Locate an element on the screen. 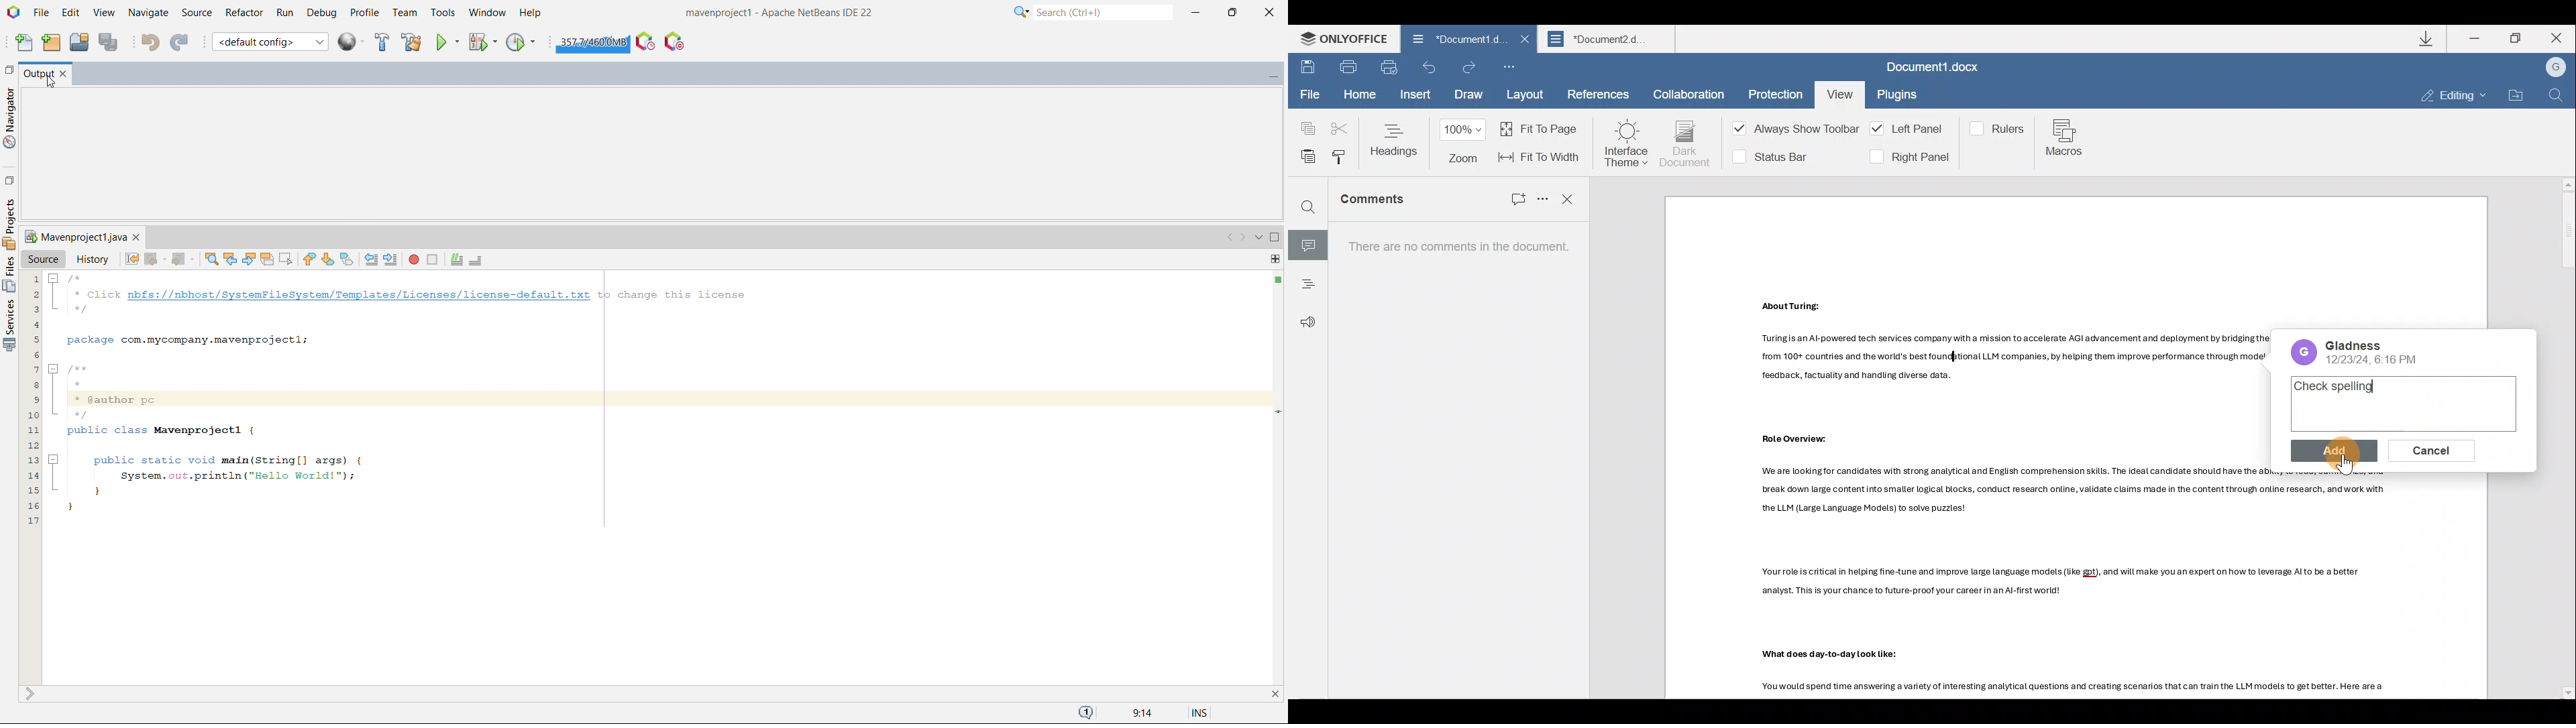 This screenshot has width=2576, height=728. Add comment is located at coordinates (1509, 196).